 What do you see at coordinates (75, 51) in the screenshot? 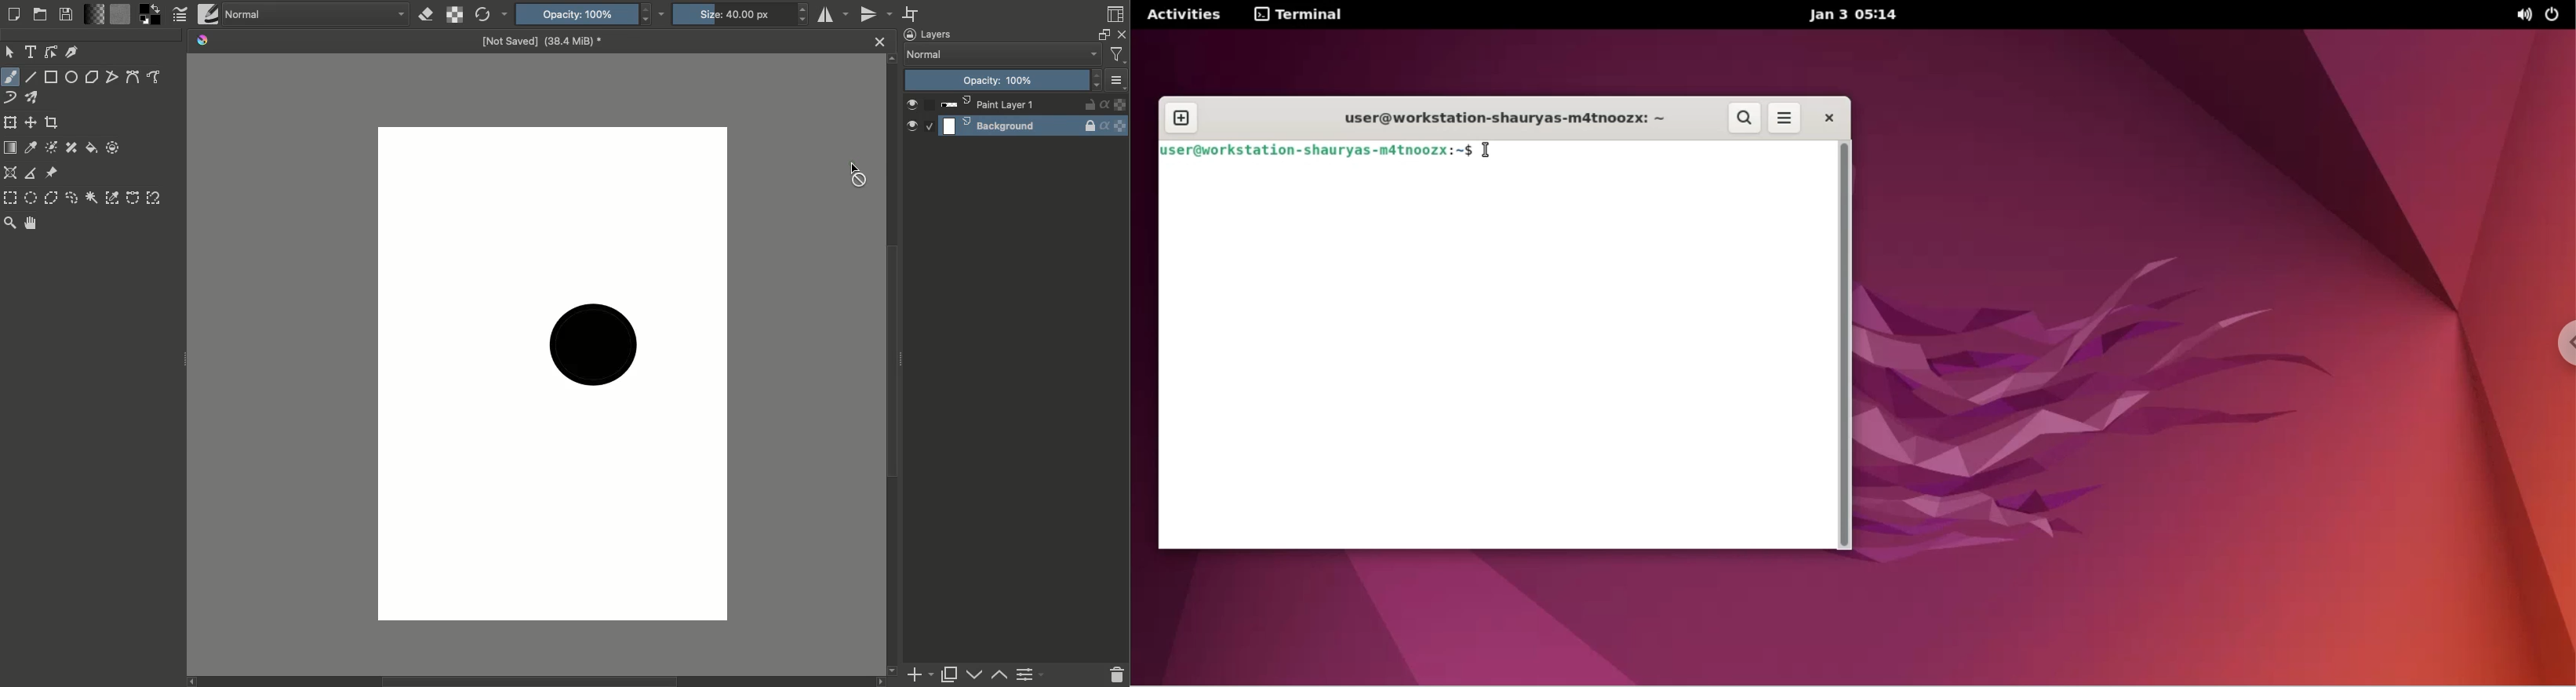
I see `Calligraphy` at bounding box center [75, 51].